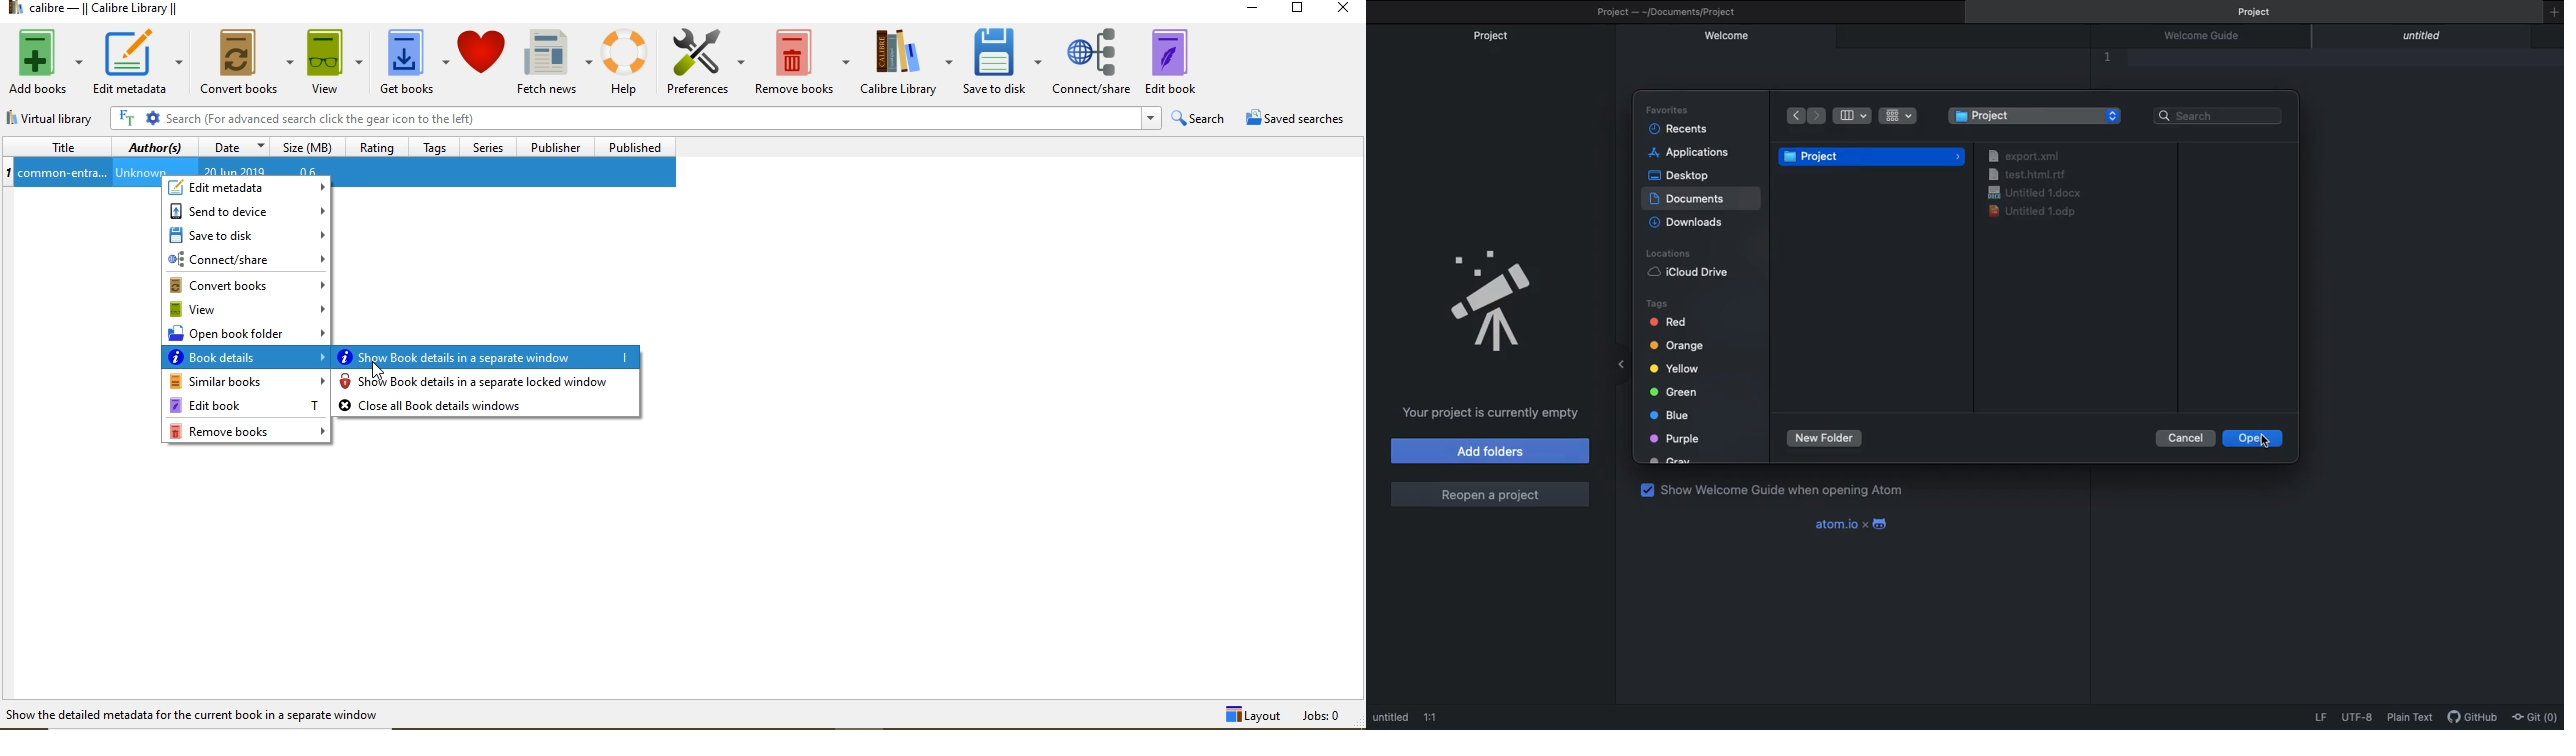  Describe the element at coordinates (1258, 11) in the screenshot. I see `minimise` at that location.